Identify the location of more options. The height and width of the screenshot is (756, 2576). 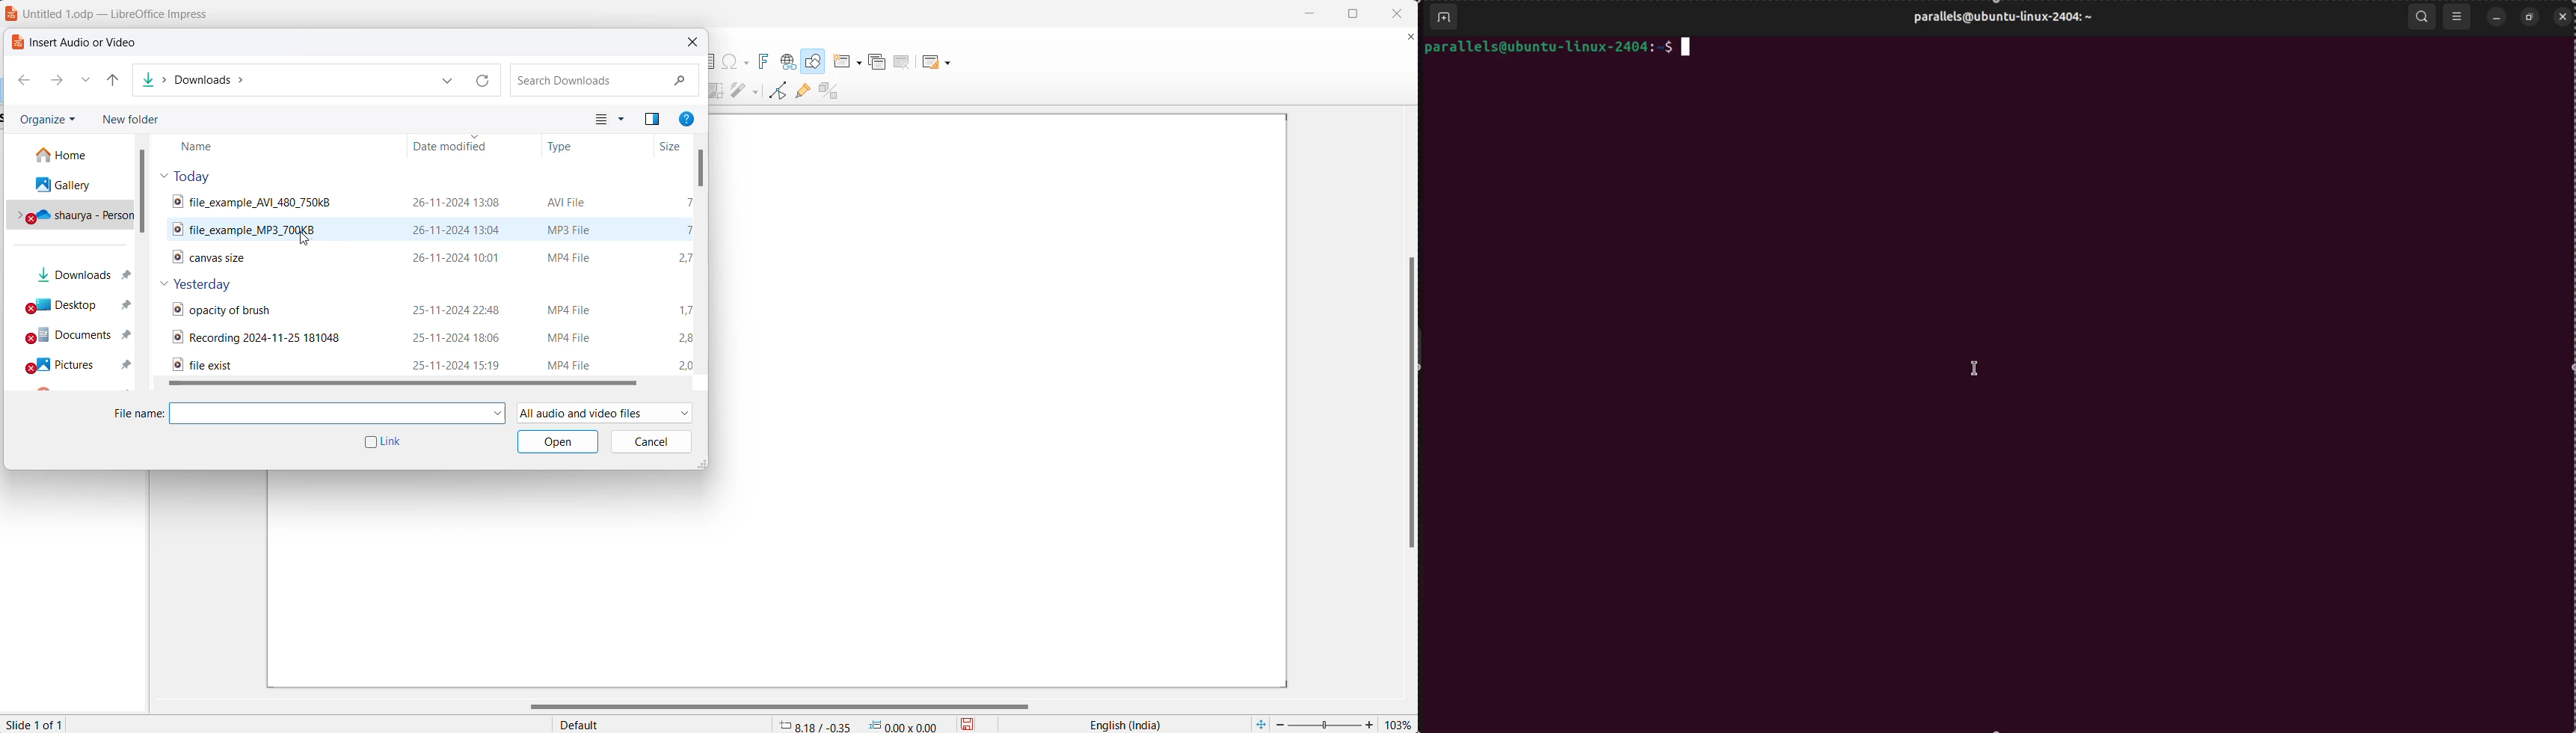
(624, 120).